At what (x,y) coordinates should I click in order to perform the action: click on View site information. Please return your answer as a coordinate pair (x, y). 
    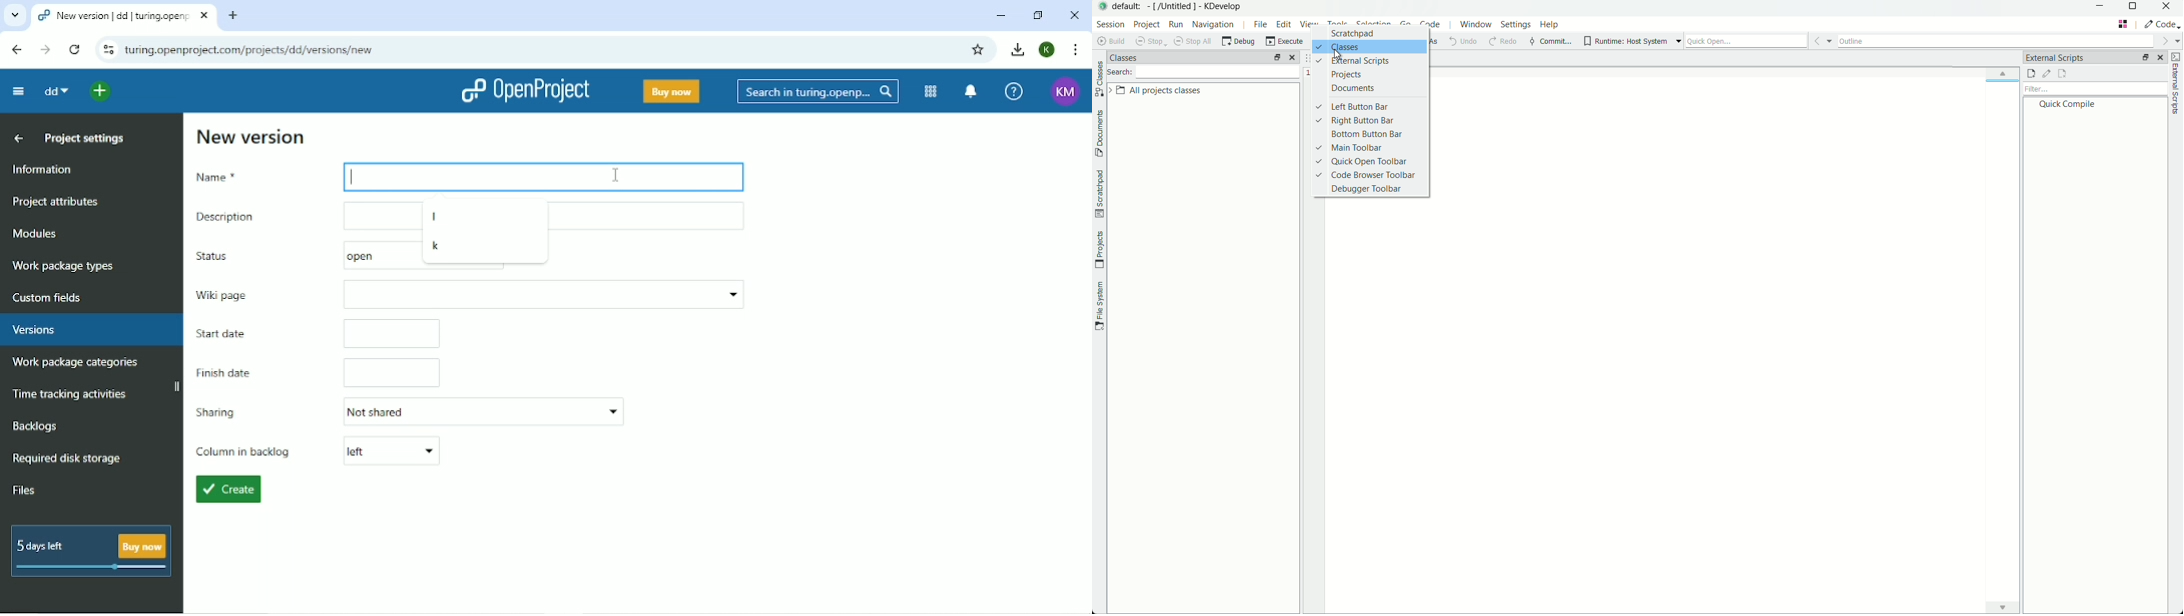
    Looking at the image, I should click on (108, 49).